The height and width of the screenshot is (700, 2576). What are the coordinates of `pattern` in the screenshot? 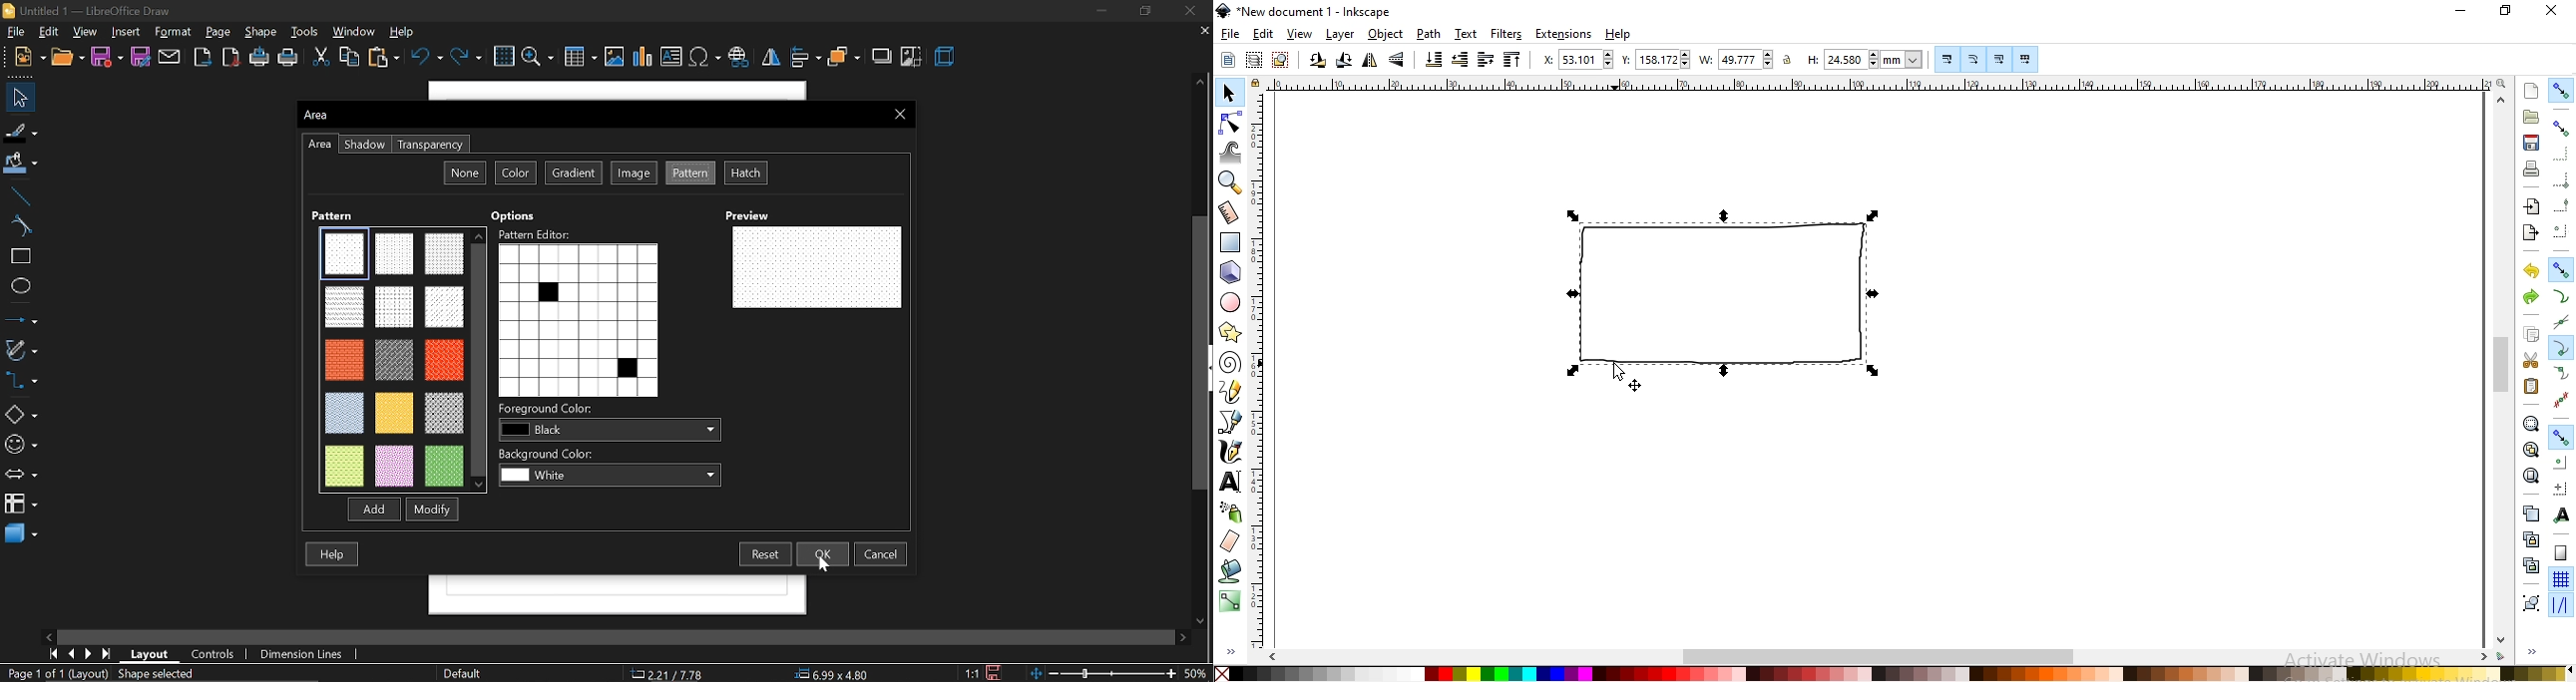 It's located at (690, 173).